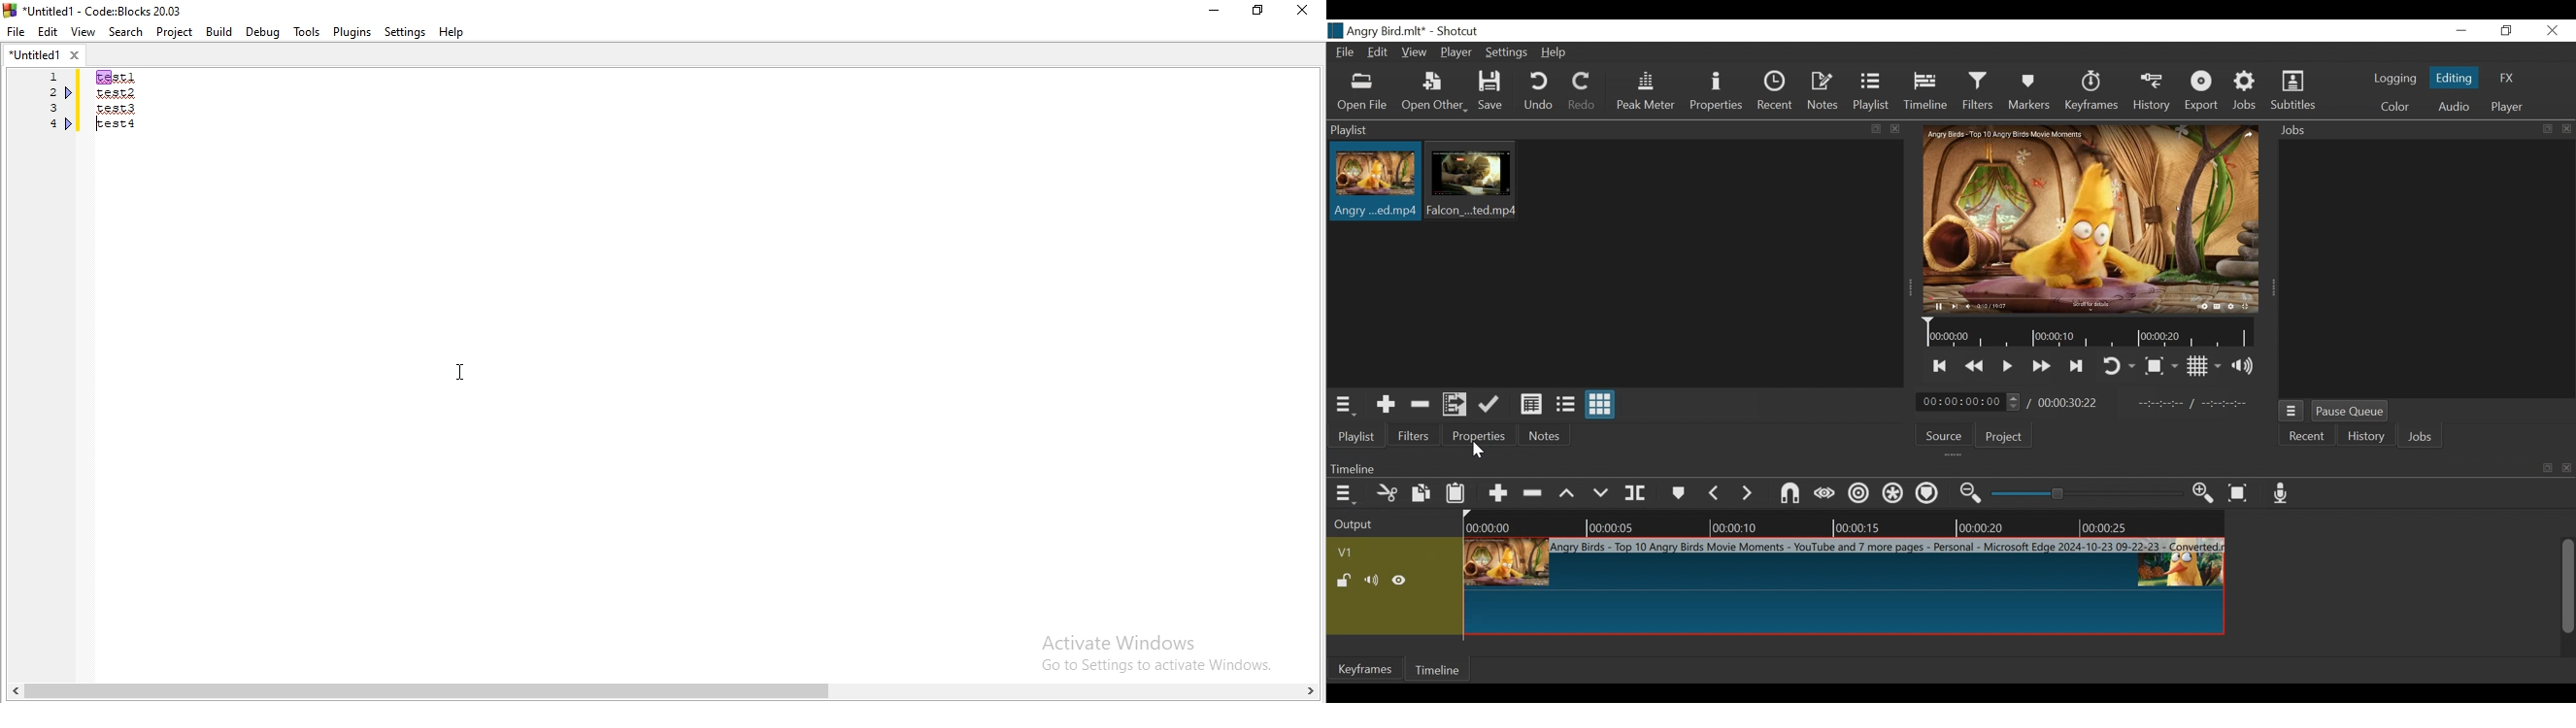  What do you see at coordinates (1456, 405) in the screenshot?
I see `Add files to the playlist` at bounding box center [1456, 405].